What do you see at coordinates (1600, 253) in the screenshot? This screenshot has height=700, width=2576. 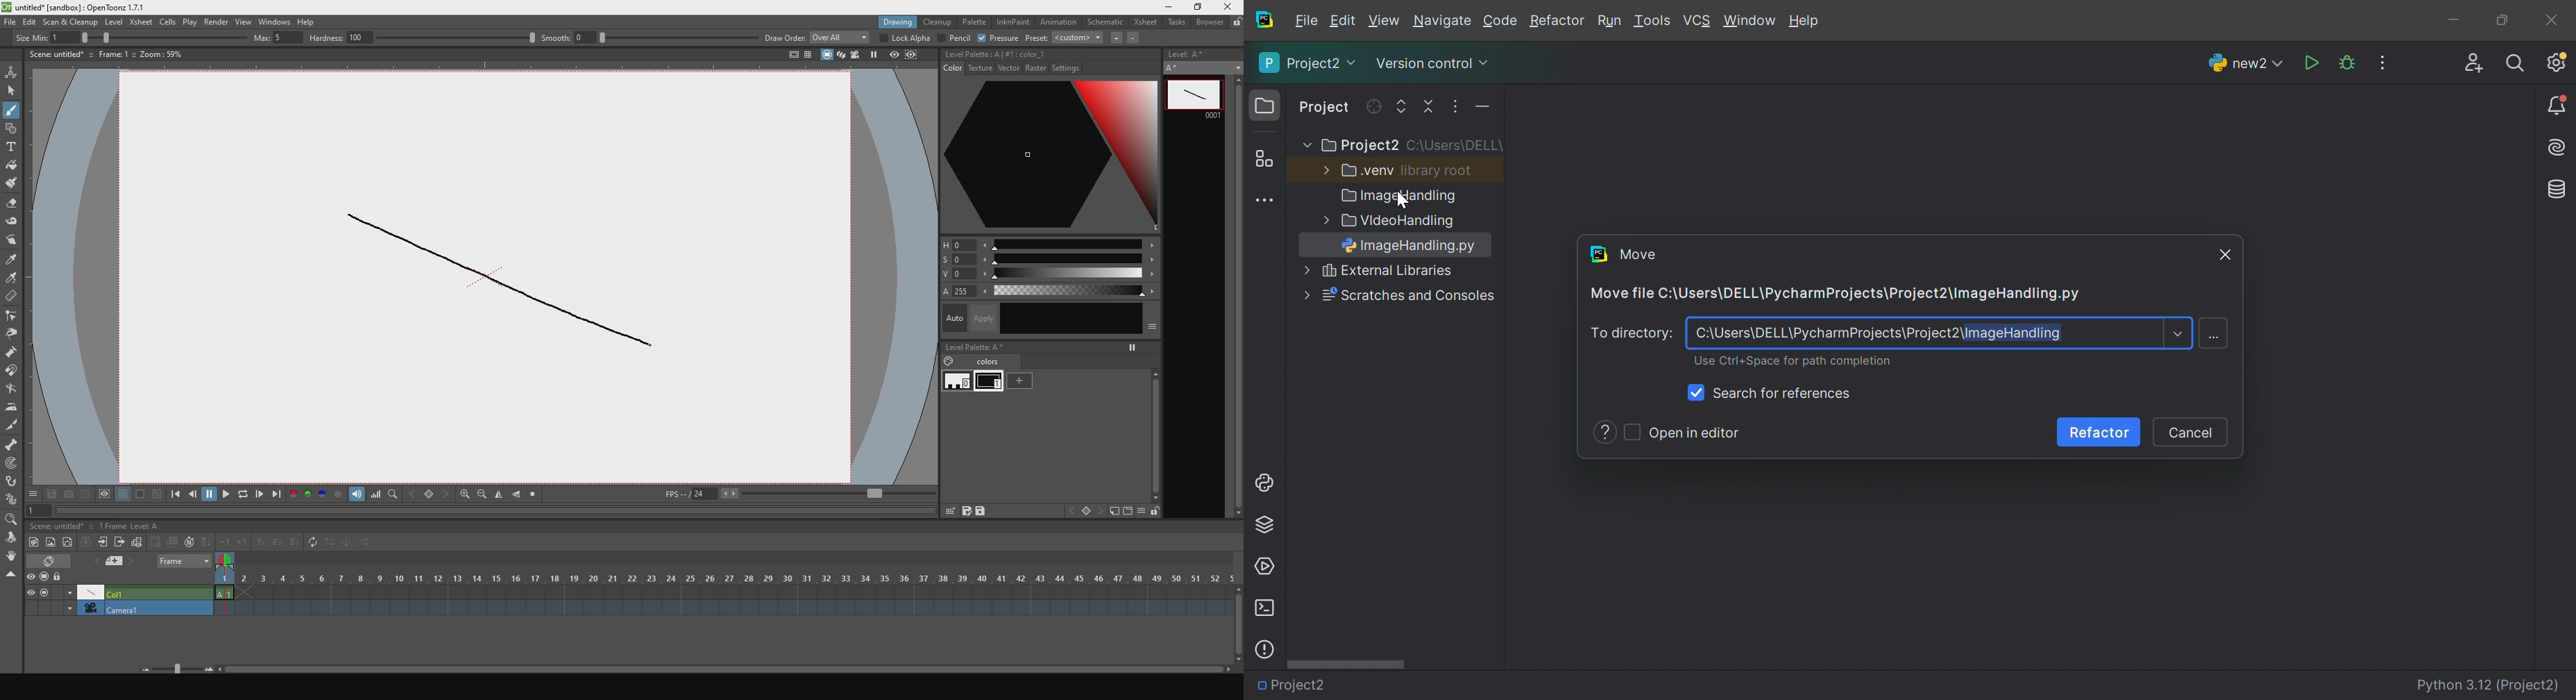 I see `PyCharm icon` at bounding box center [1600, 253].